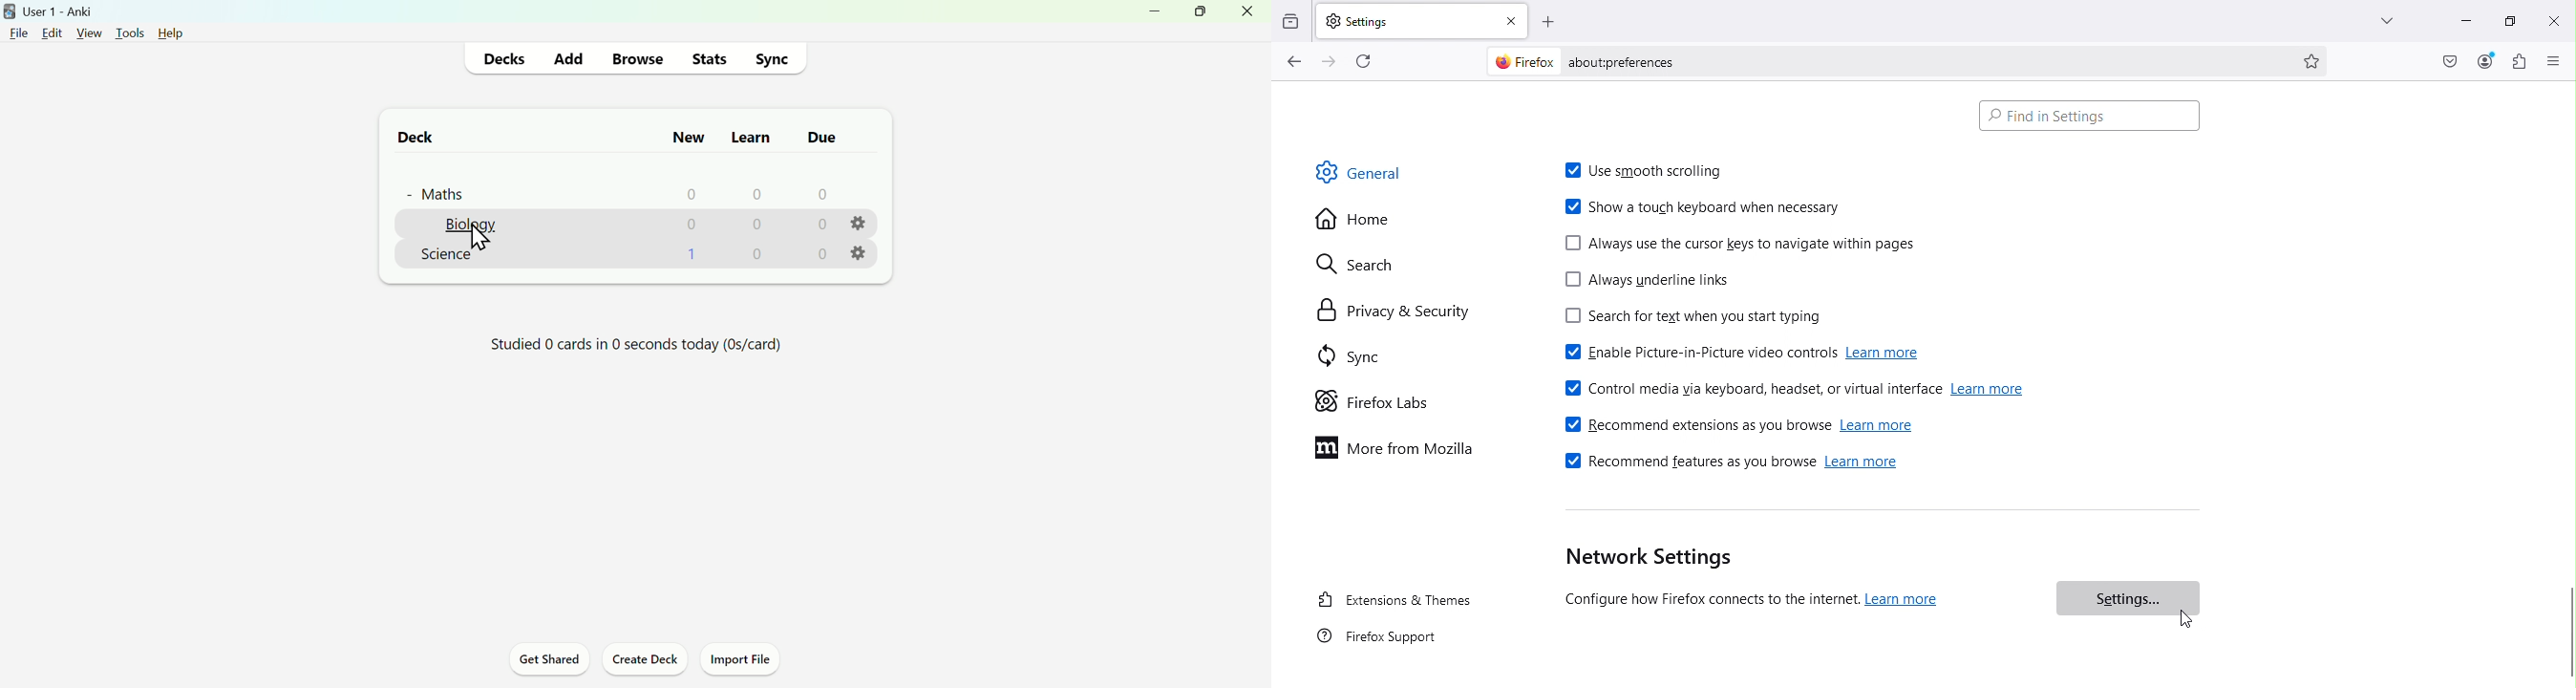  Describe the element at coordinates (636, 57) in the screenshot. I see `Browse` at that location.